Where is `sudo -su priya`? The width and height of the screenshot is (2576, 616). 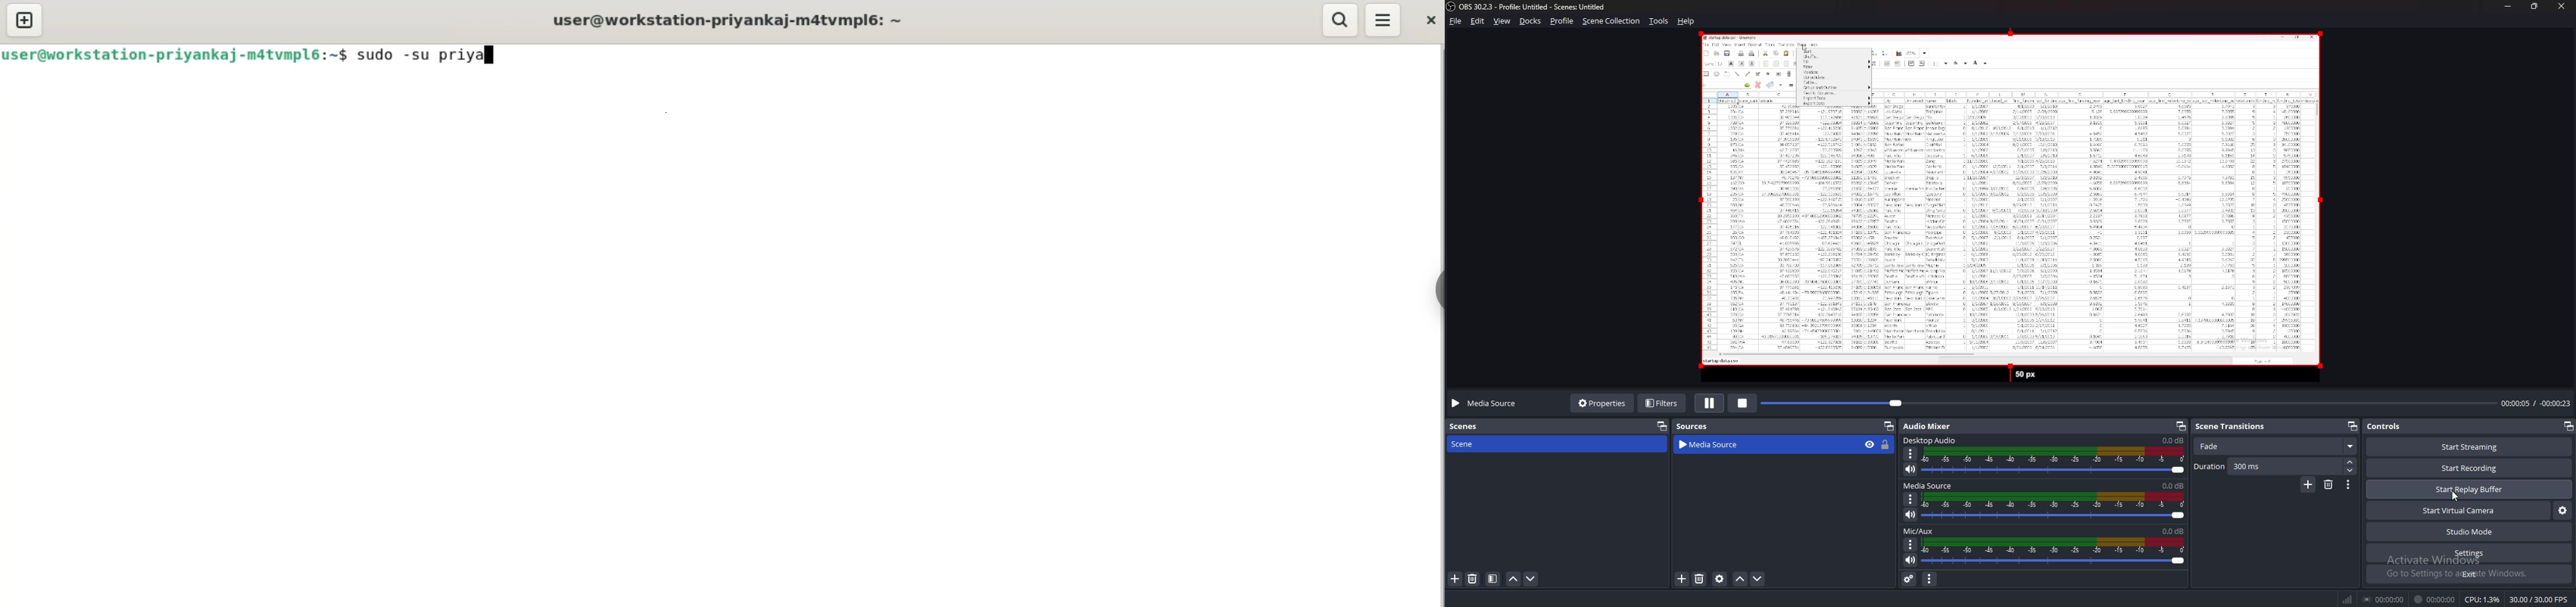
sudo -su priya is located at coordinates (420, 53).